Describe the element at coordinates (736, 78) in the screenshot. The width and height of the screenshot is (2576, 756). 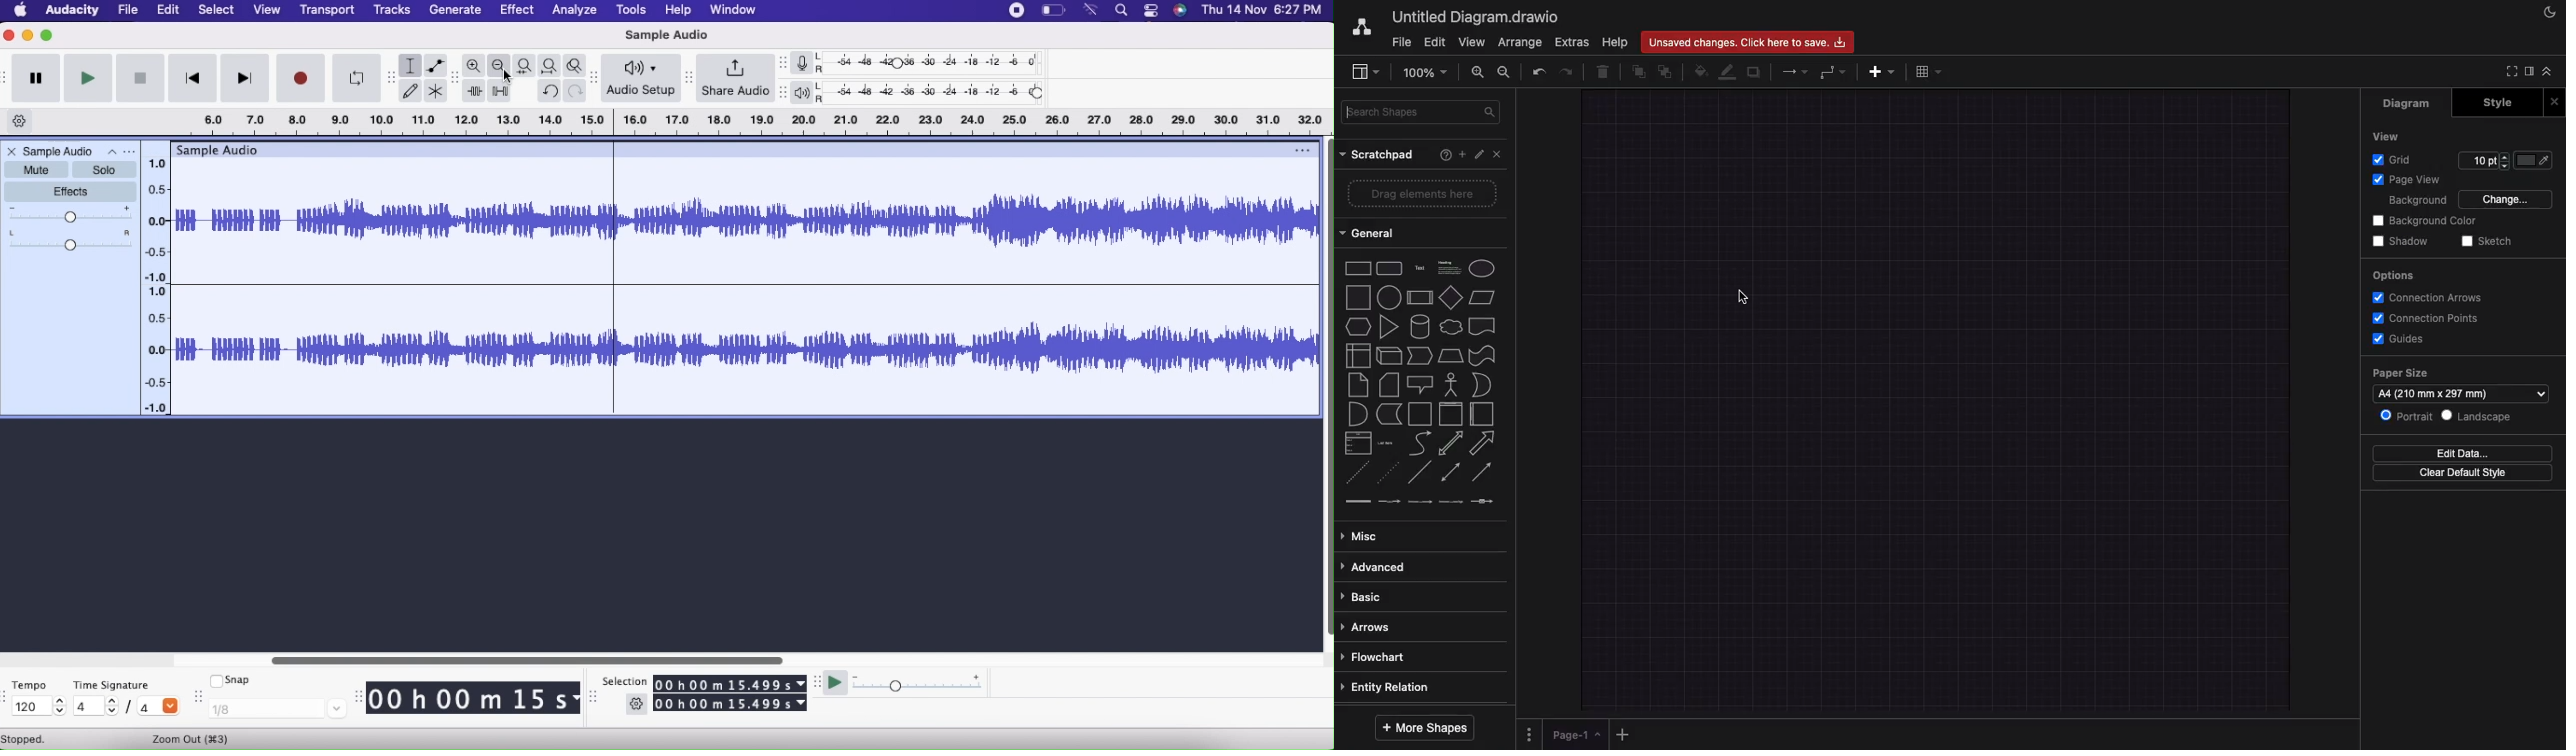
I see `Share Audio` at that location.